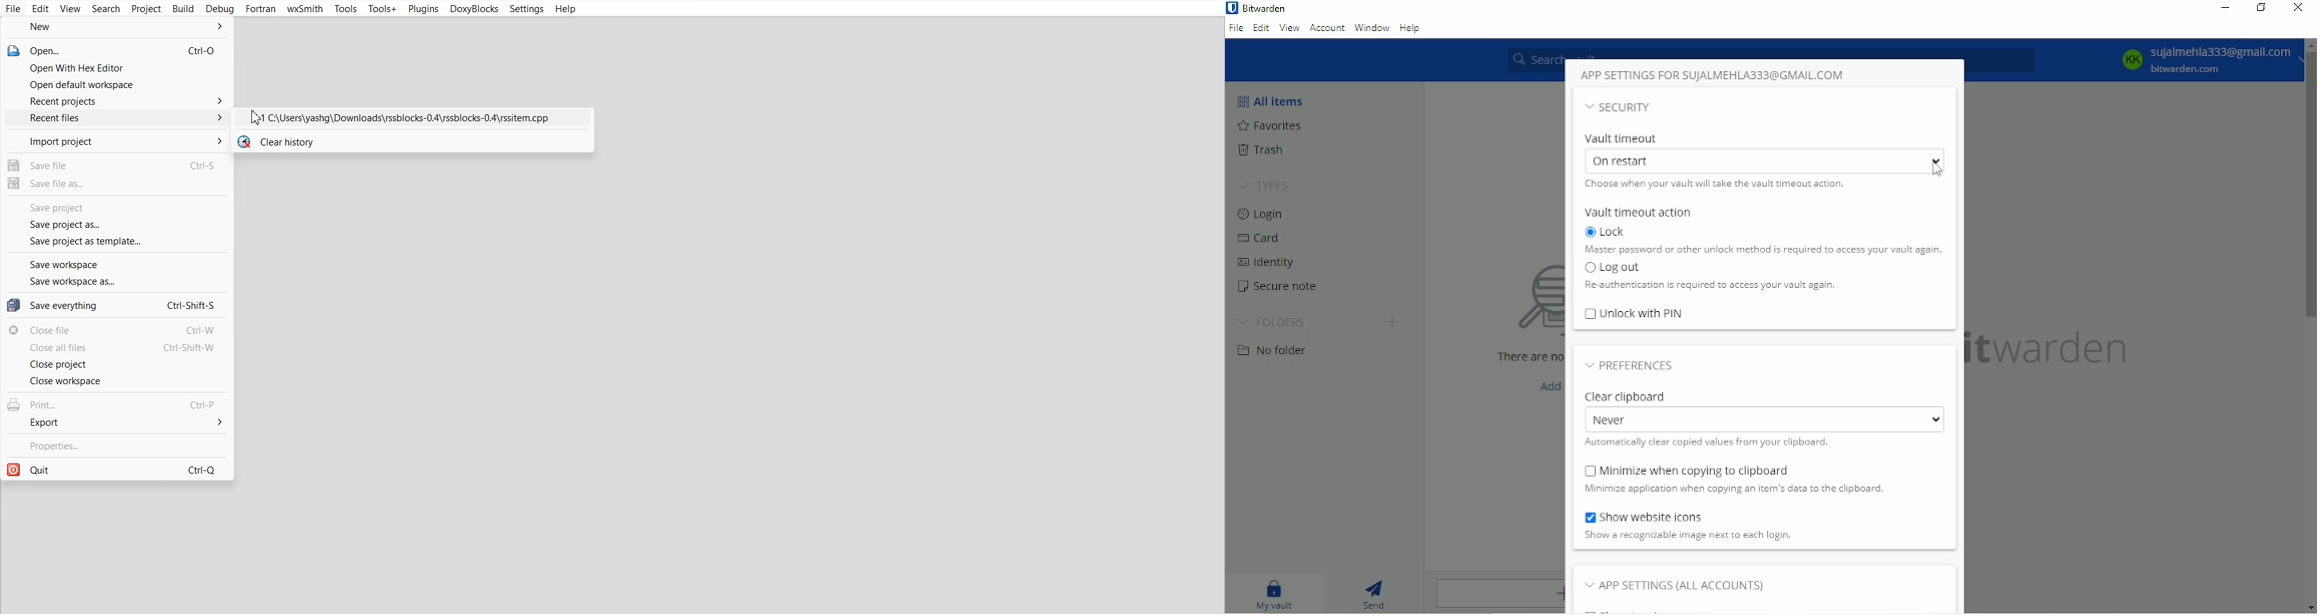 Image resolution: width=2324 pixels, height=616 pixels. What do you see at coordinates (1620, 107) in the screenshot?
I see `Security` at bounding box center [1620, 107].